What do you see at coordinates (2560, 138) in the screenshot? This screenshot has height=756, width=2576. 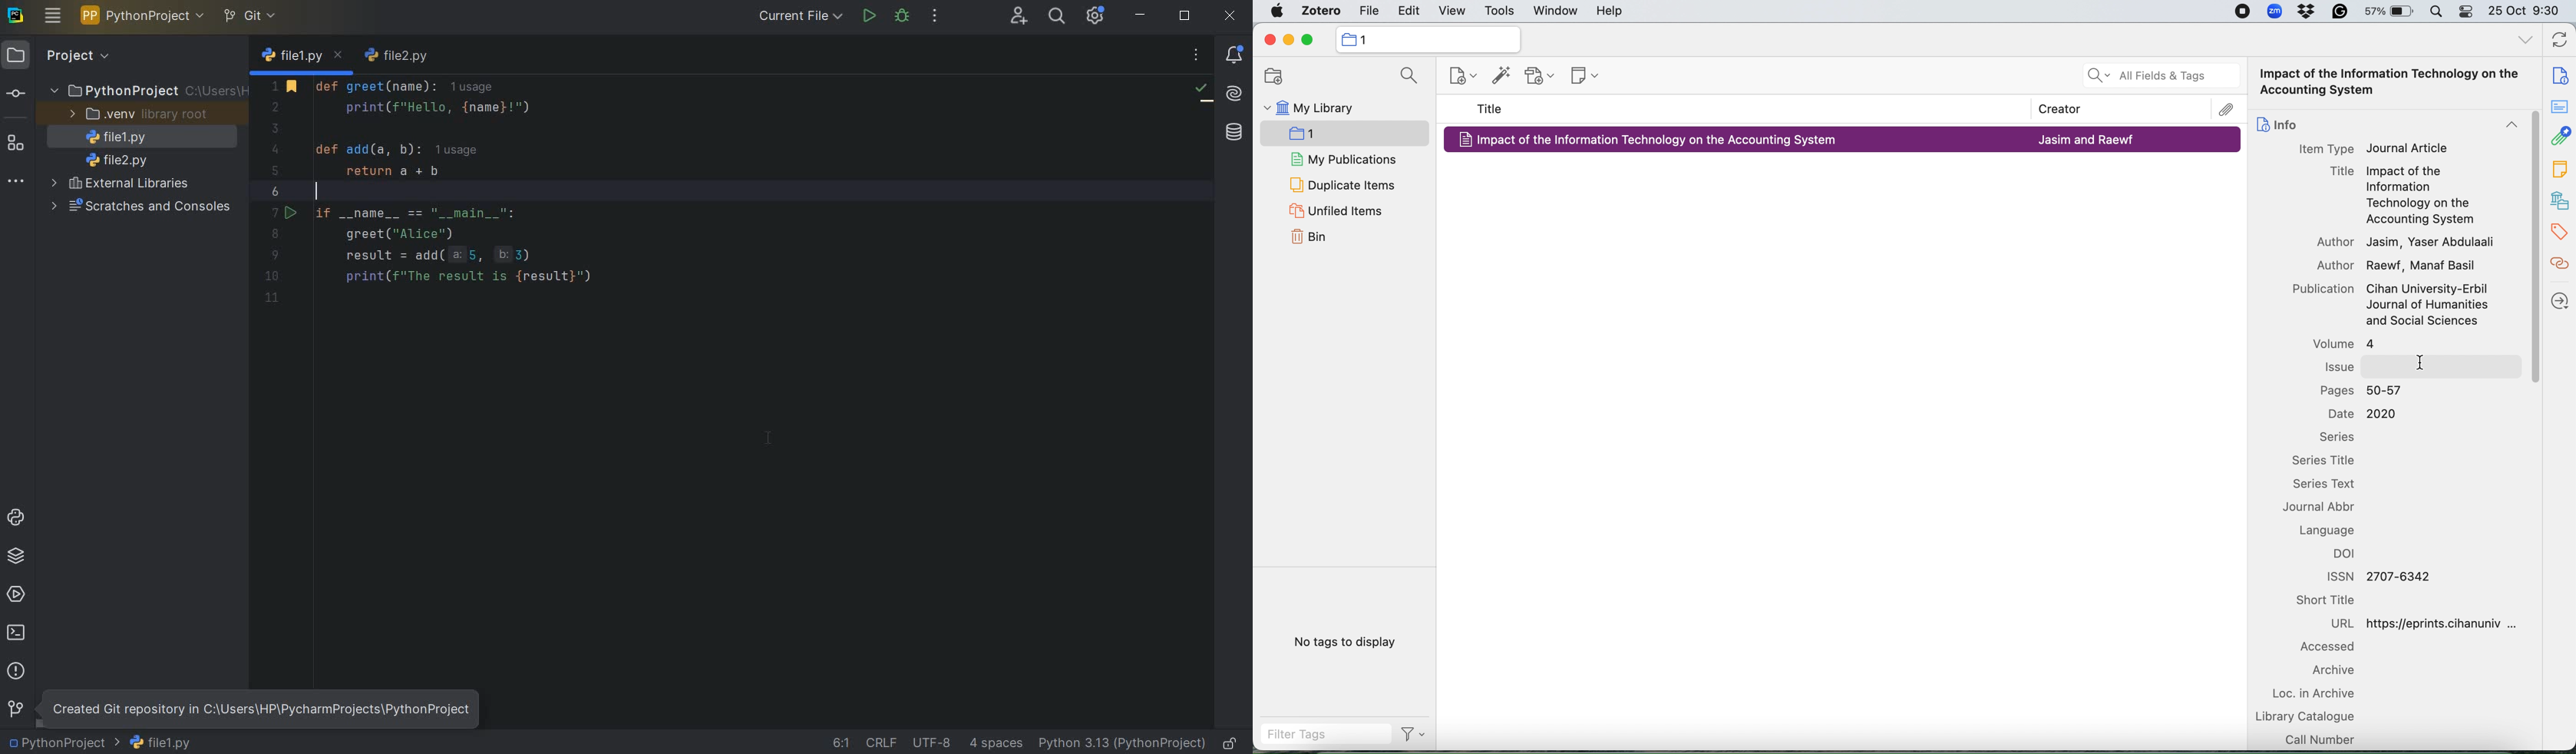 I see `attachments` at bounding box center [2560, 138].